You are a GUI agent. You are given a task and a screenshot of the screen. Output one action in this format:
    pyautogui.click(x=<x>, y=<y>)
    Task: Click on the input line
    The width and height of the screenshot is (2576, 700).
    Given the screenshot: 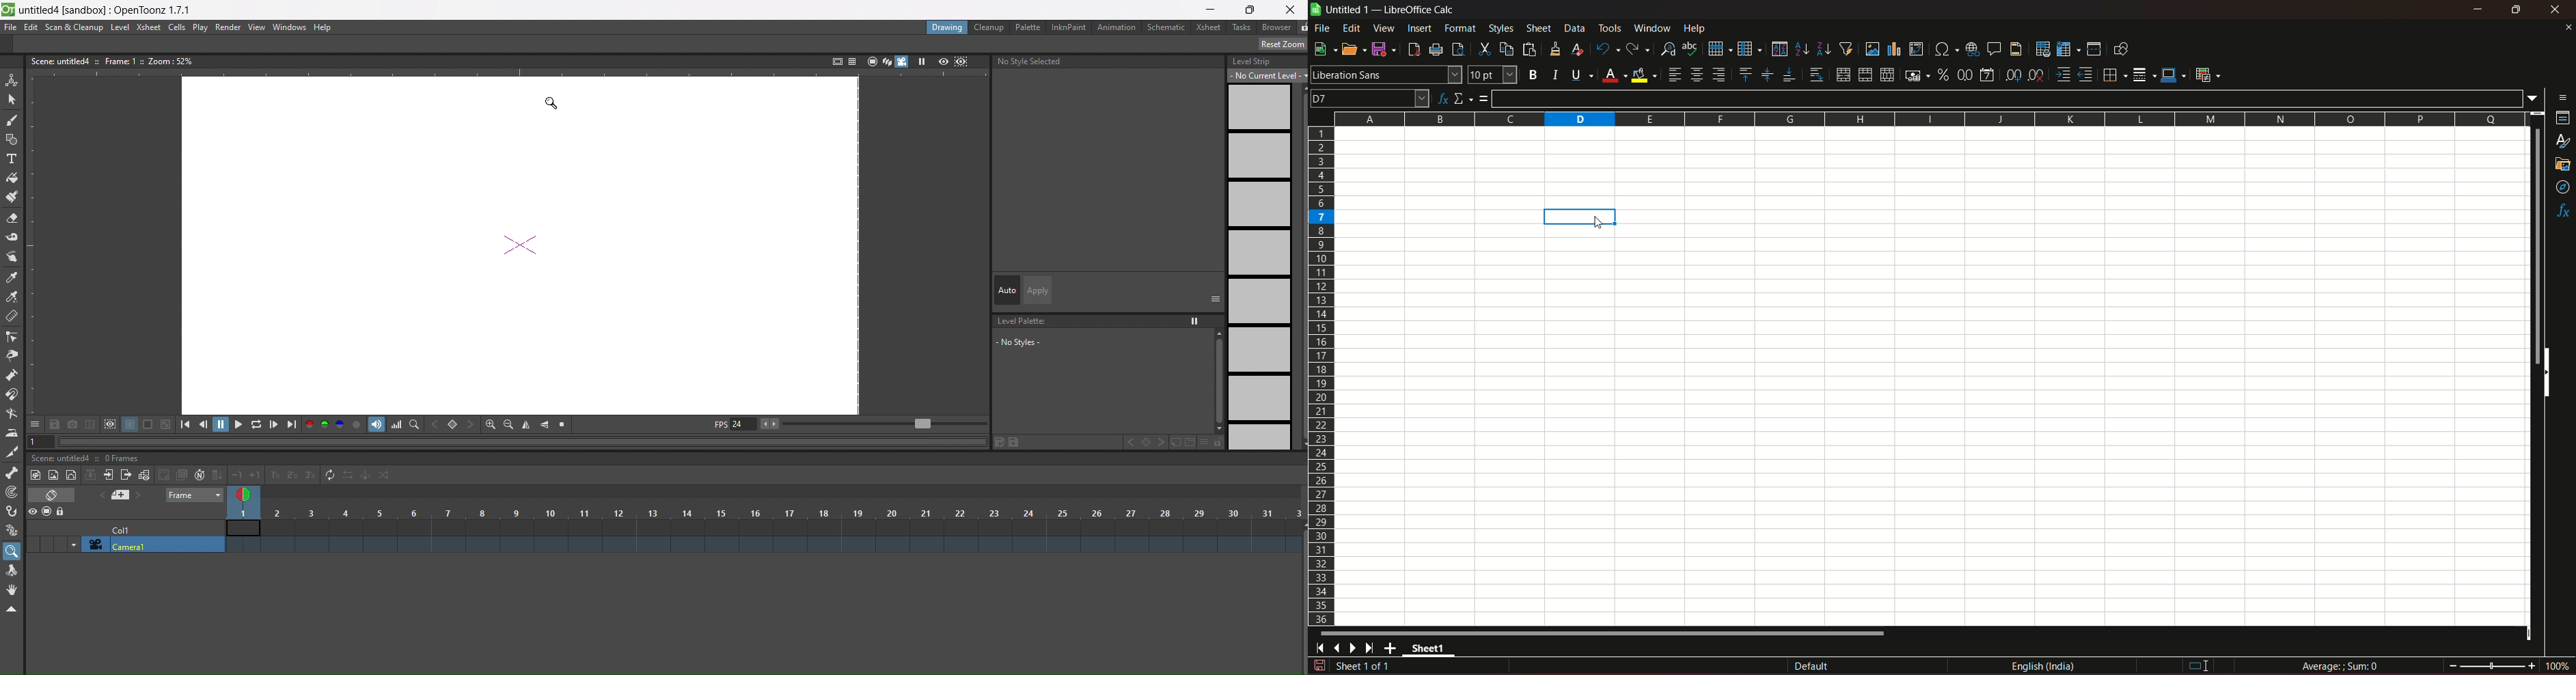 What is the action you would take?
    pyautogui.click(x=2010, y=98)
    